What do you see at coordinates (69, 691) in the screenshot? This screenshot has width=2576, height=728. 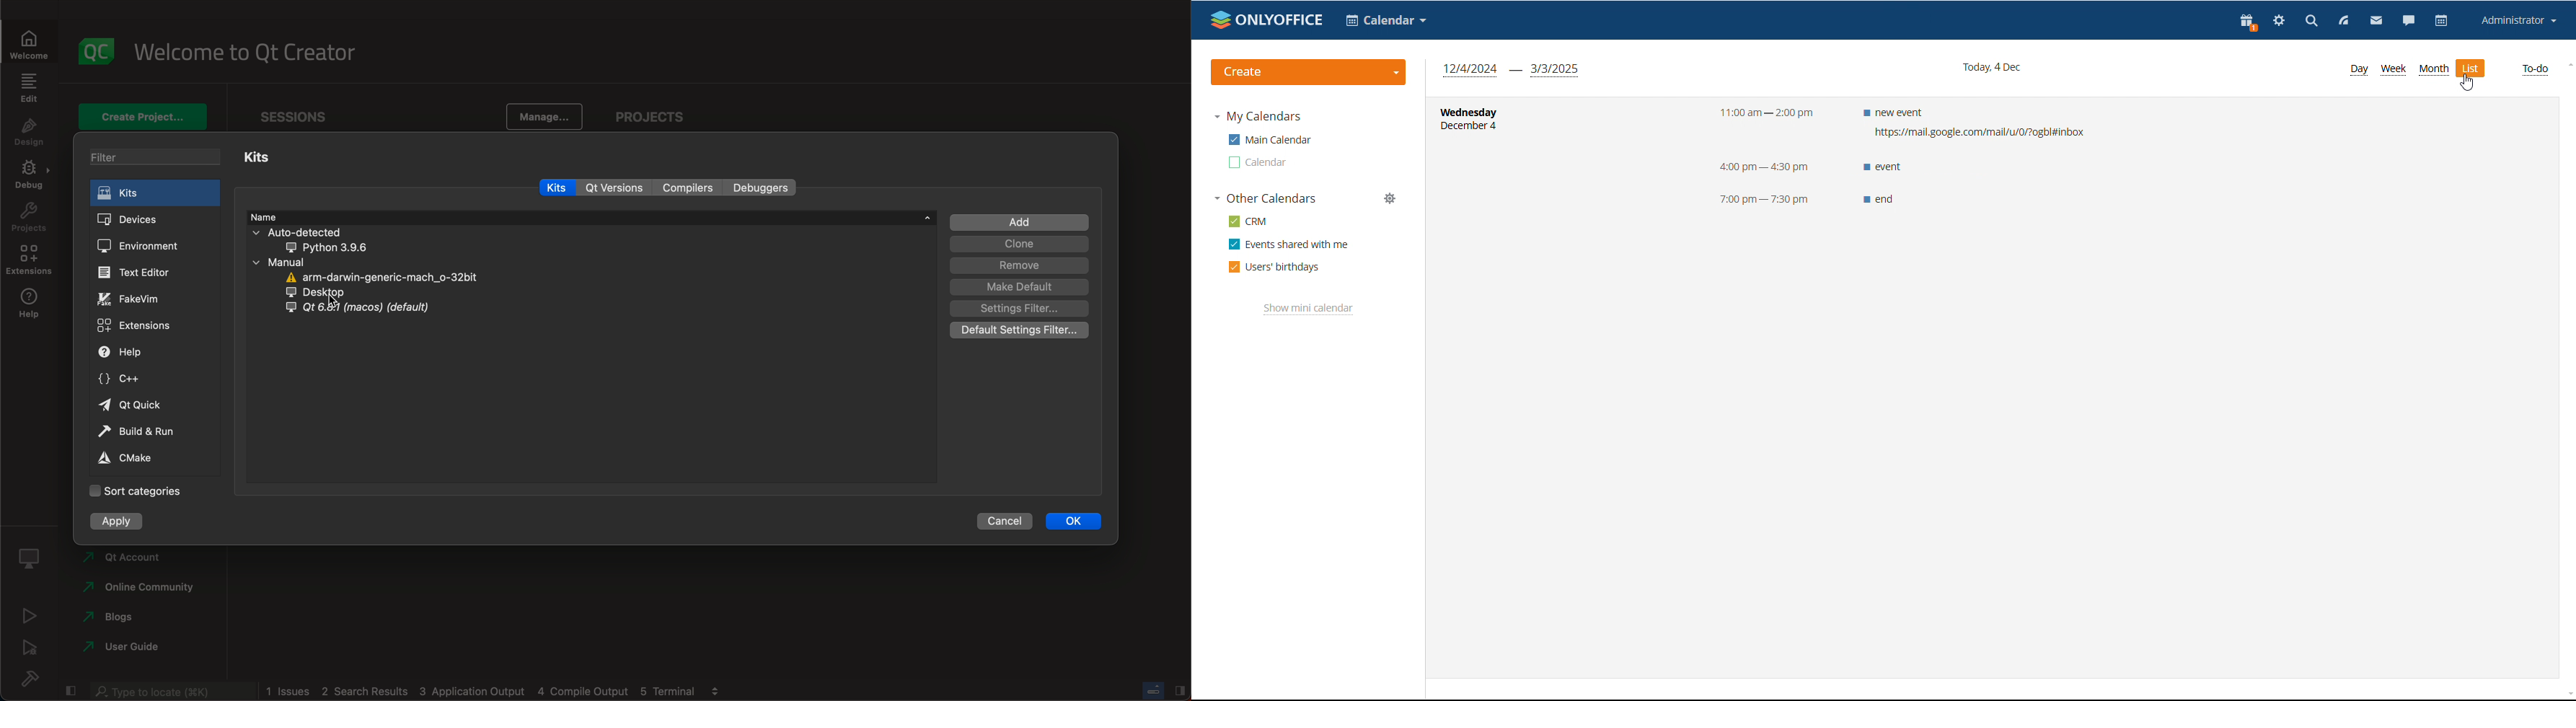 I see `hide/show left sidebar` at bounding box center [69, 691].